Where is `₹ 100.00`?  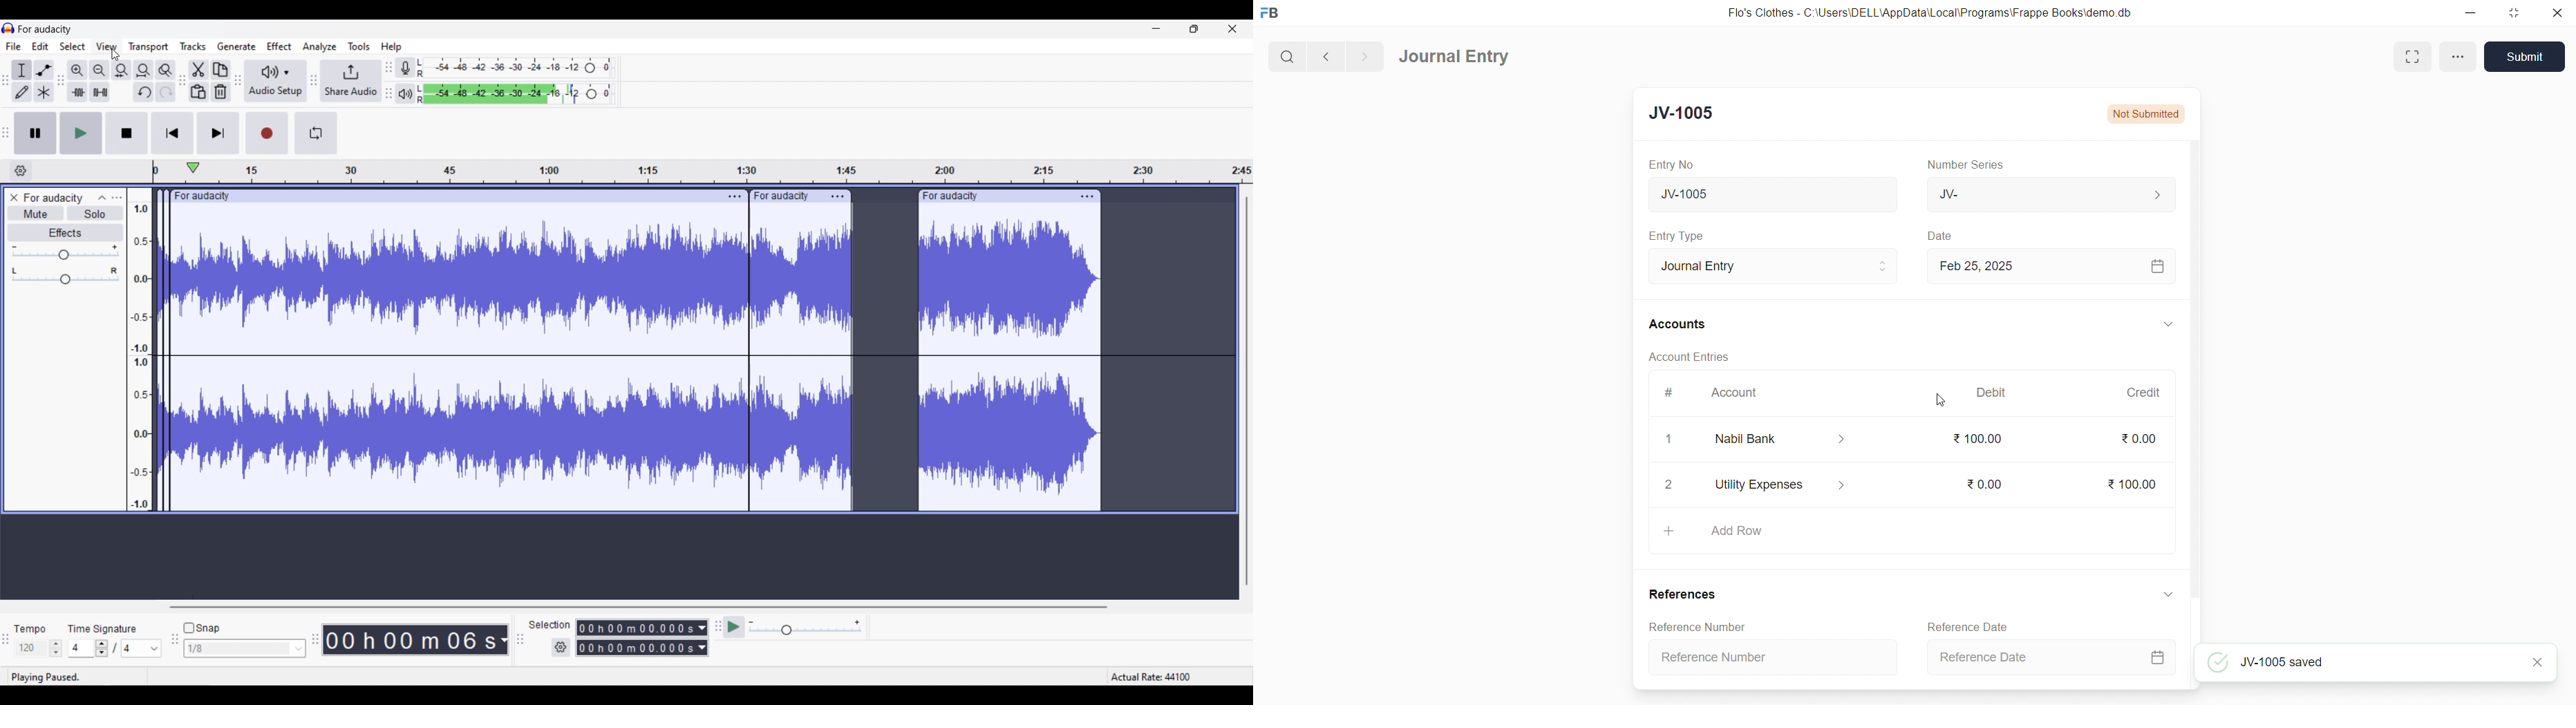 ₹ 100.00 is located at coordinates (2128, 482).